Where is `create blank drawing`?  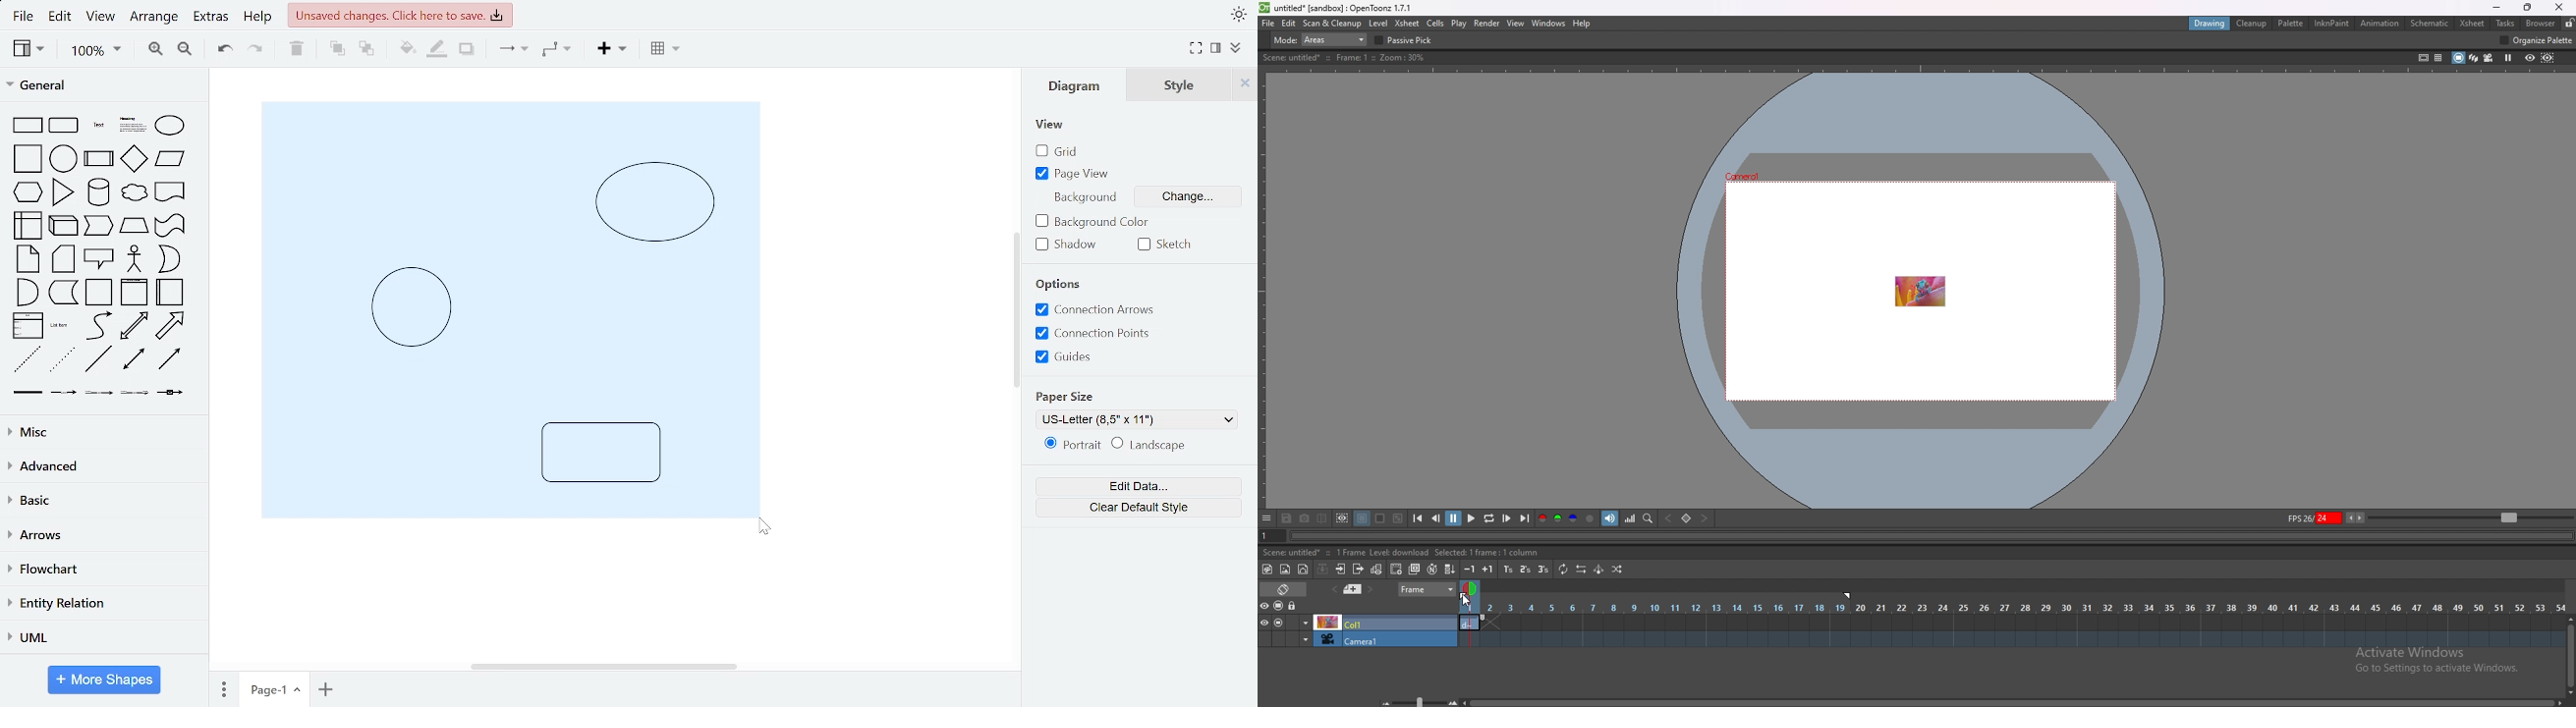
create blank drawing is located at coordinates (1396, 569).